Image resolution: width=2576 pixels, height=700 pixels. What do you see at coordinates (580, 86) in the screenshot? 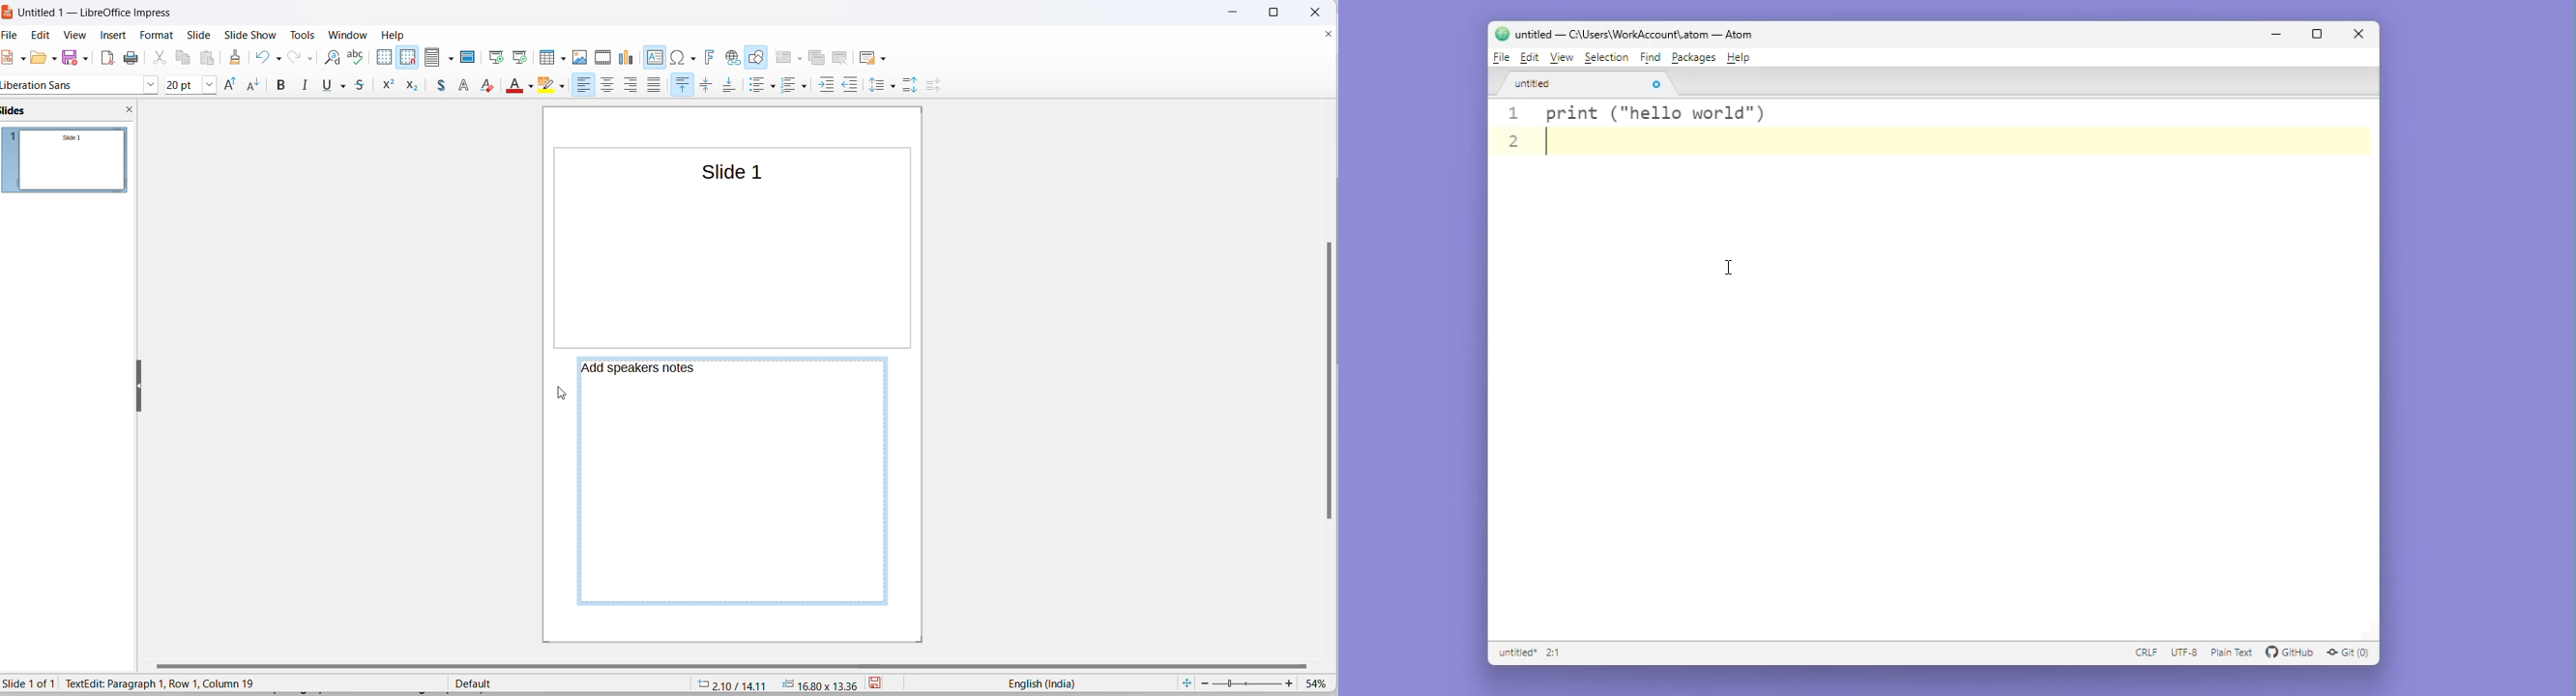
I see `arrange ` at bounding box center [580, 86].